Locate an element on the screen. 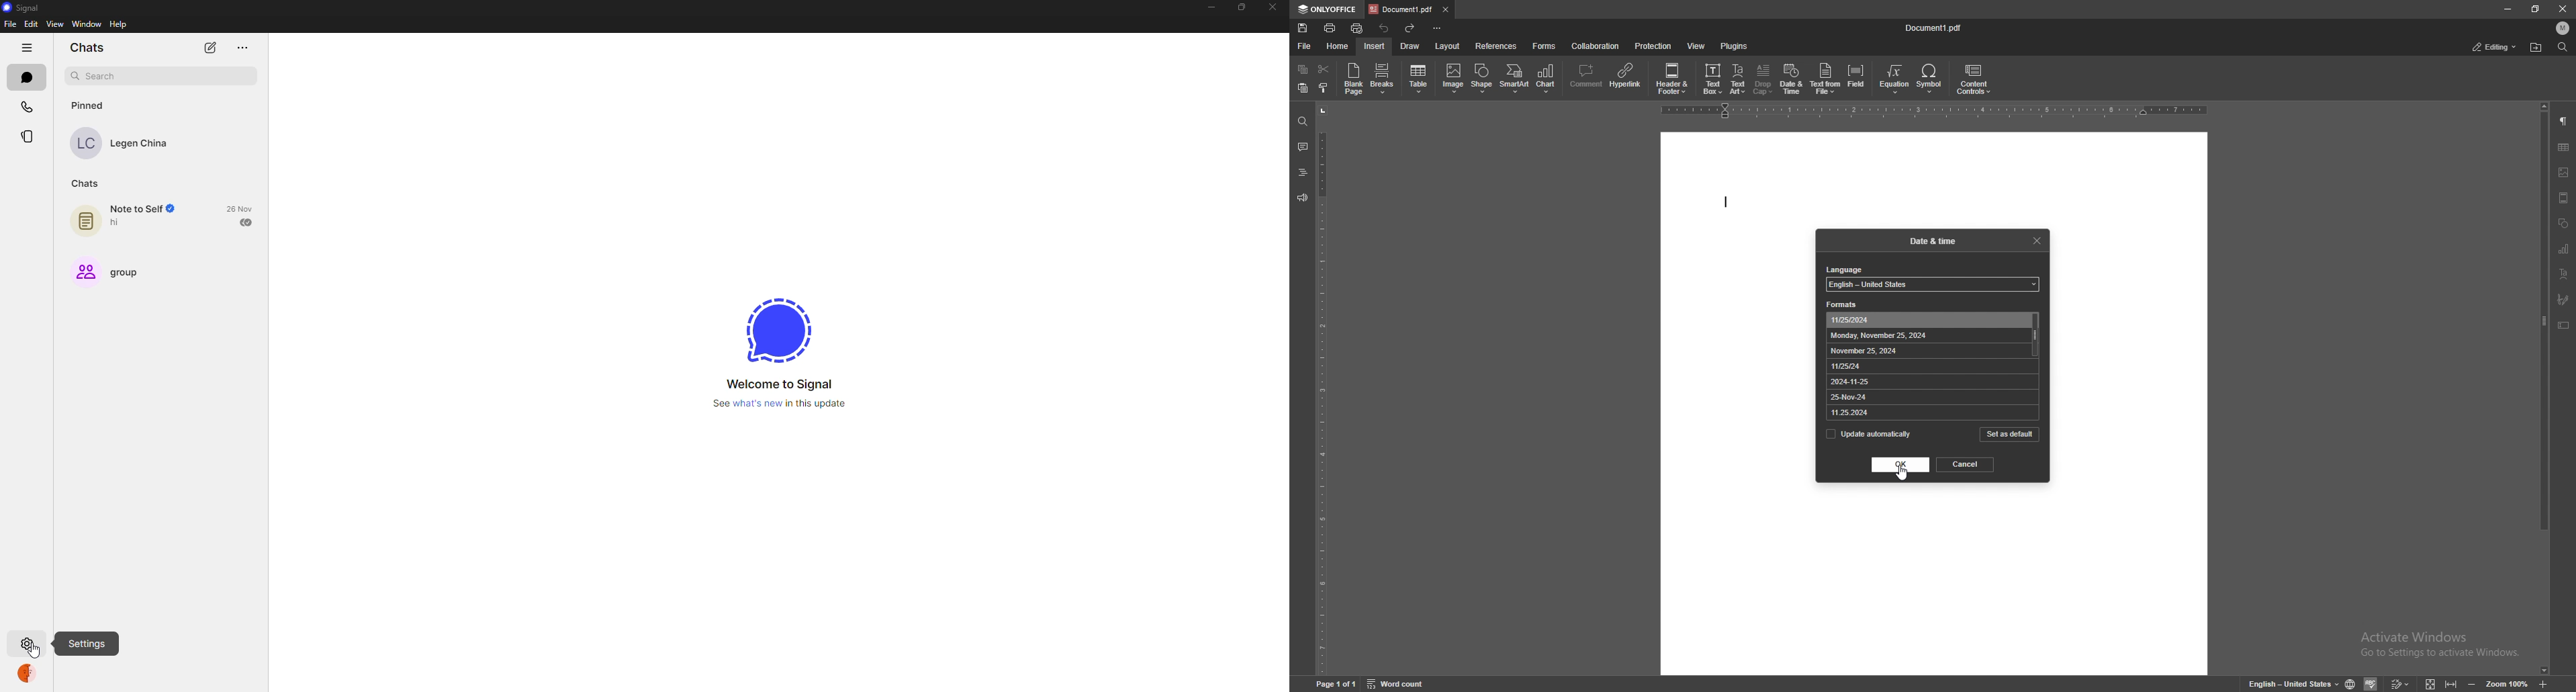 This screenshot has width=2576, height=700. date is located at coordinates (240, 208).